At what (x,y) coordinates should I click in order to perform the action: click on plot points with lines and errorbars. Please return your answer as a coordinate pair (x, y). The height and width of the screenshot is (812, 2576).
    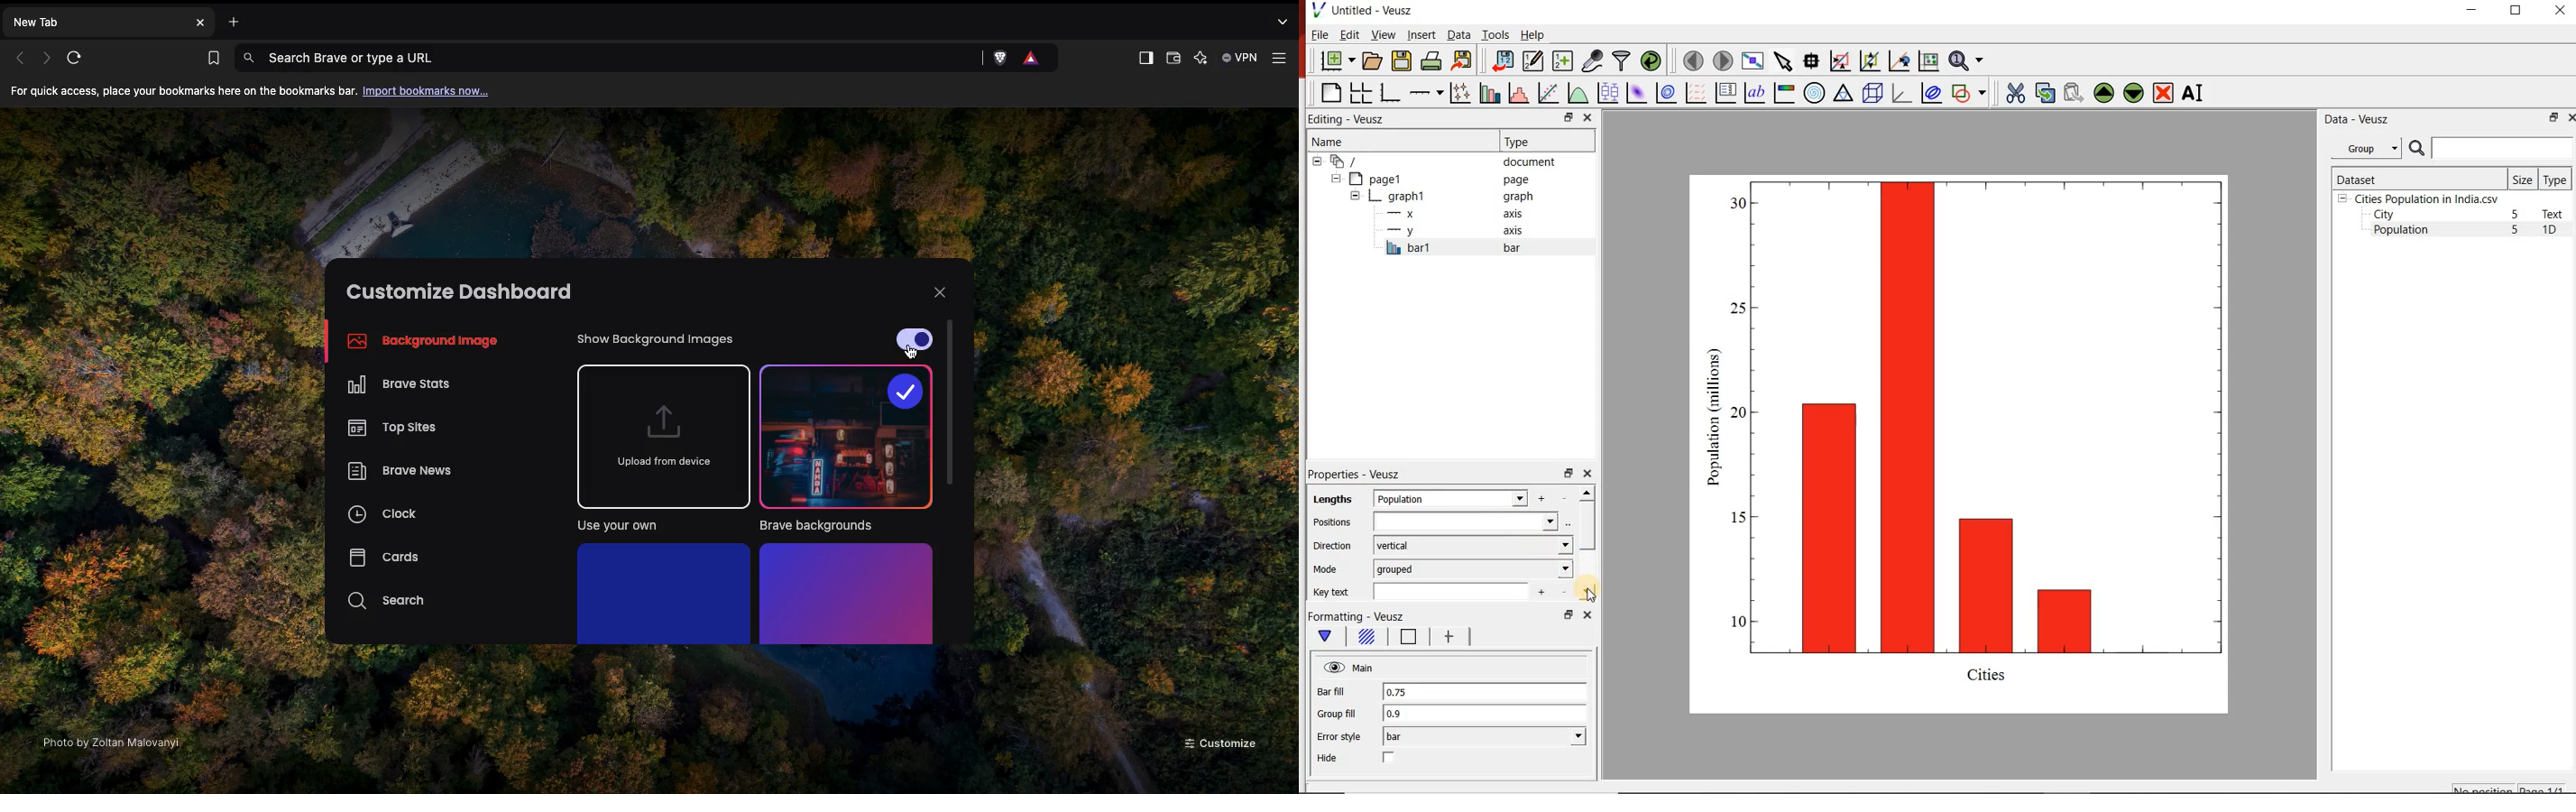
    Looking at the image, I should click on (1458, 93).